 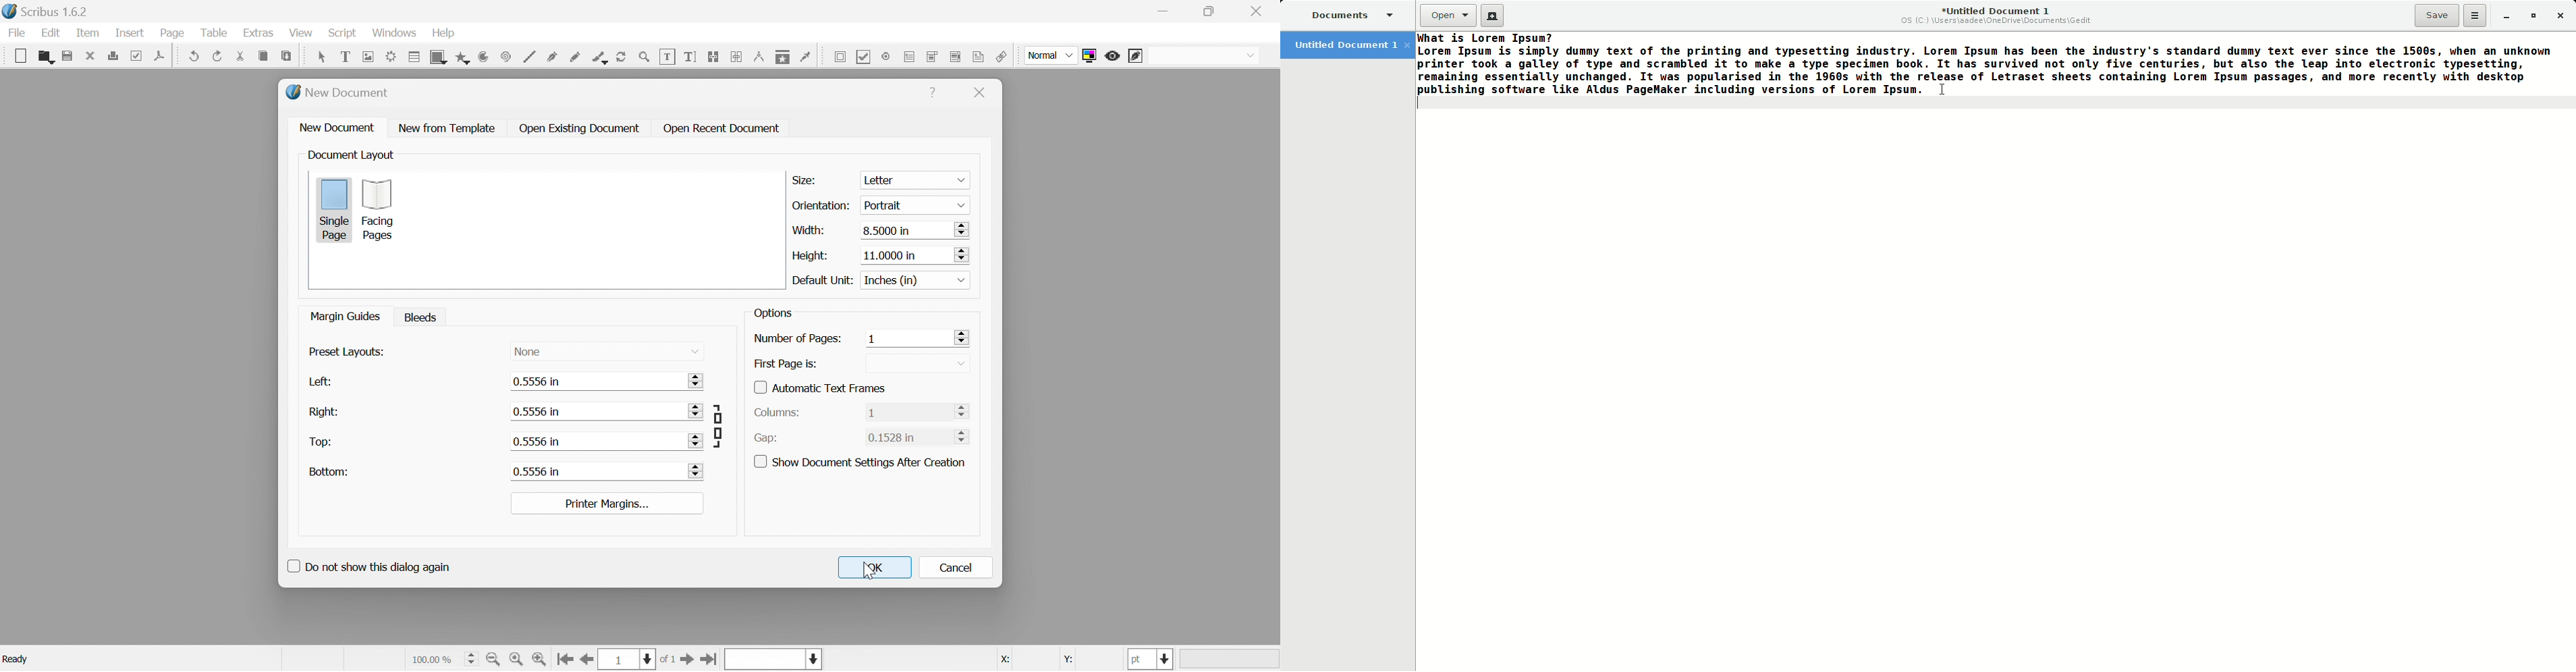 I want to click on preview  mode, so click(x=1113, y=56).